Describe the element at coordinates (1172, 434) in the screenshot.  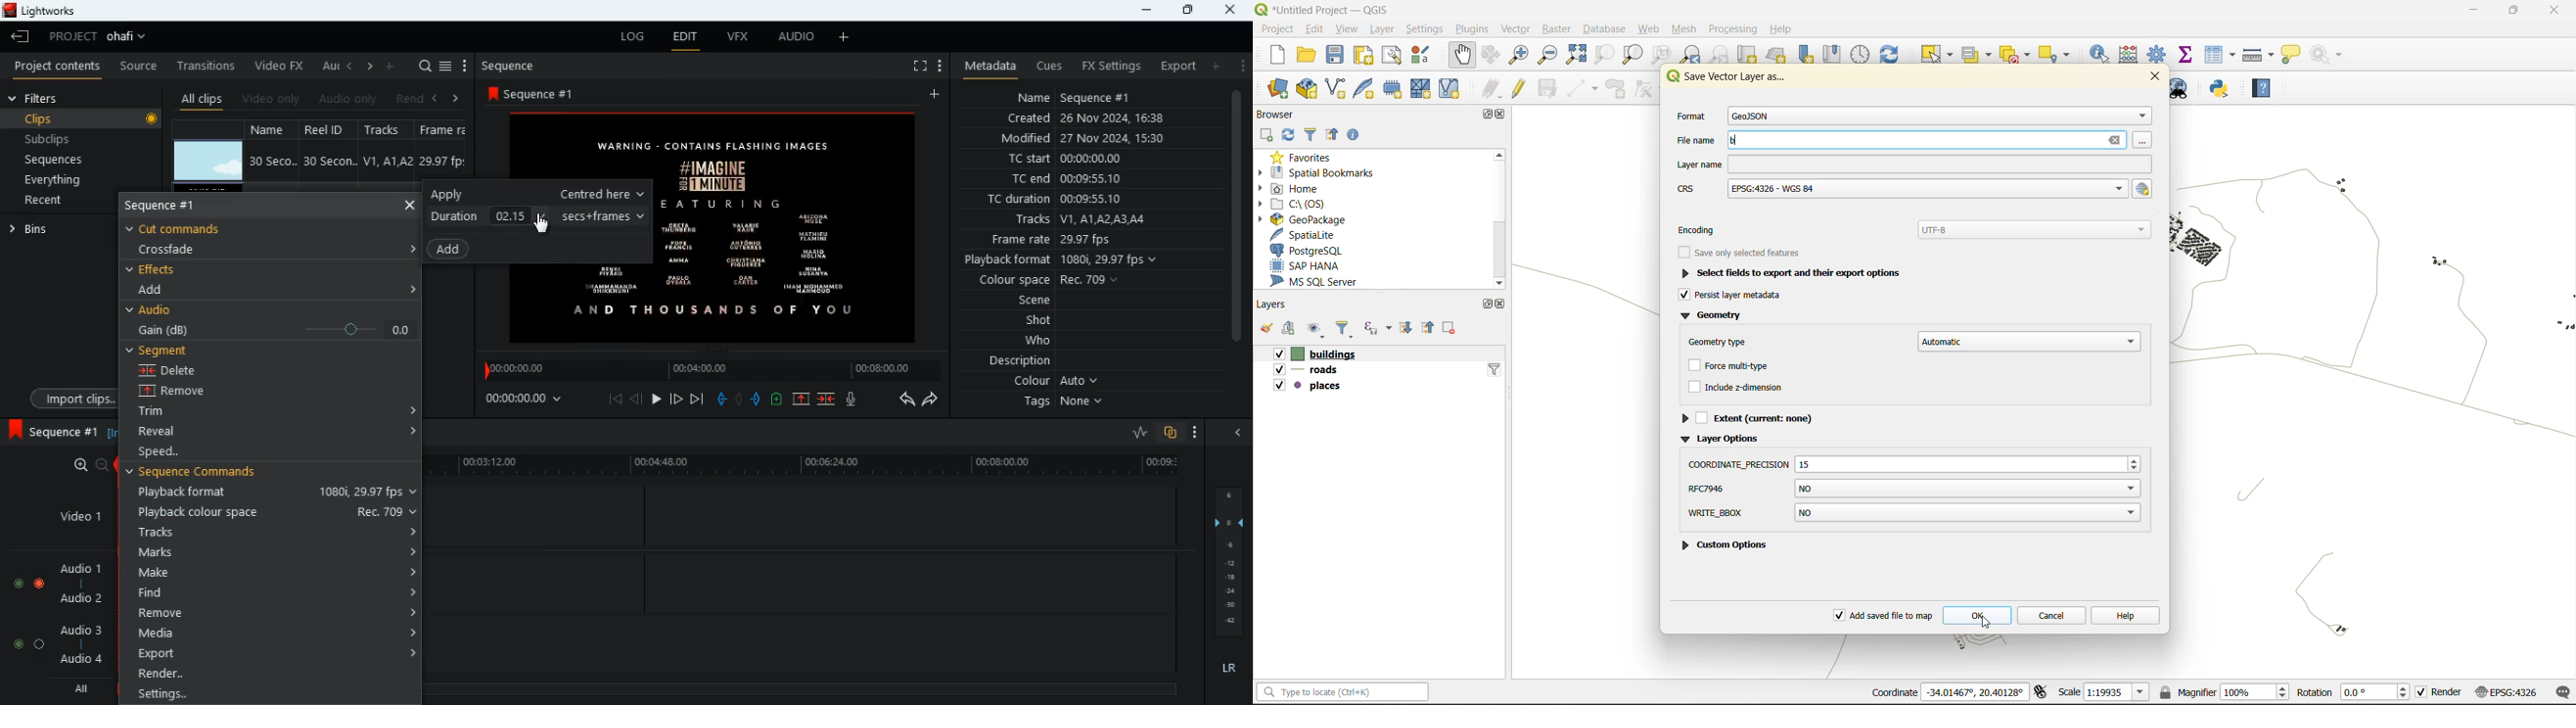
I see `overlap` at that location.